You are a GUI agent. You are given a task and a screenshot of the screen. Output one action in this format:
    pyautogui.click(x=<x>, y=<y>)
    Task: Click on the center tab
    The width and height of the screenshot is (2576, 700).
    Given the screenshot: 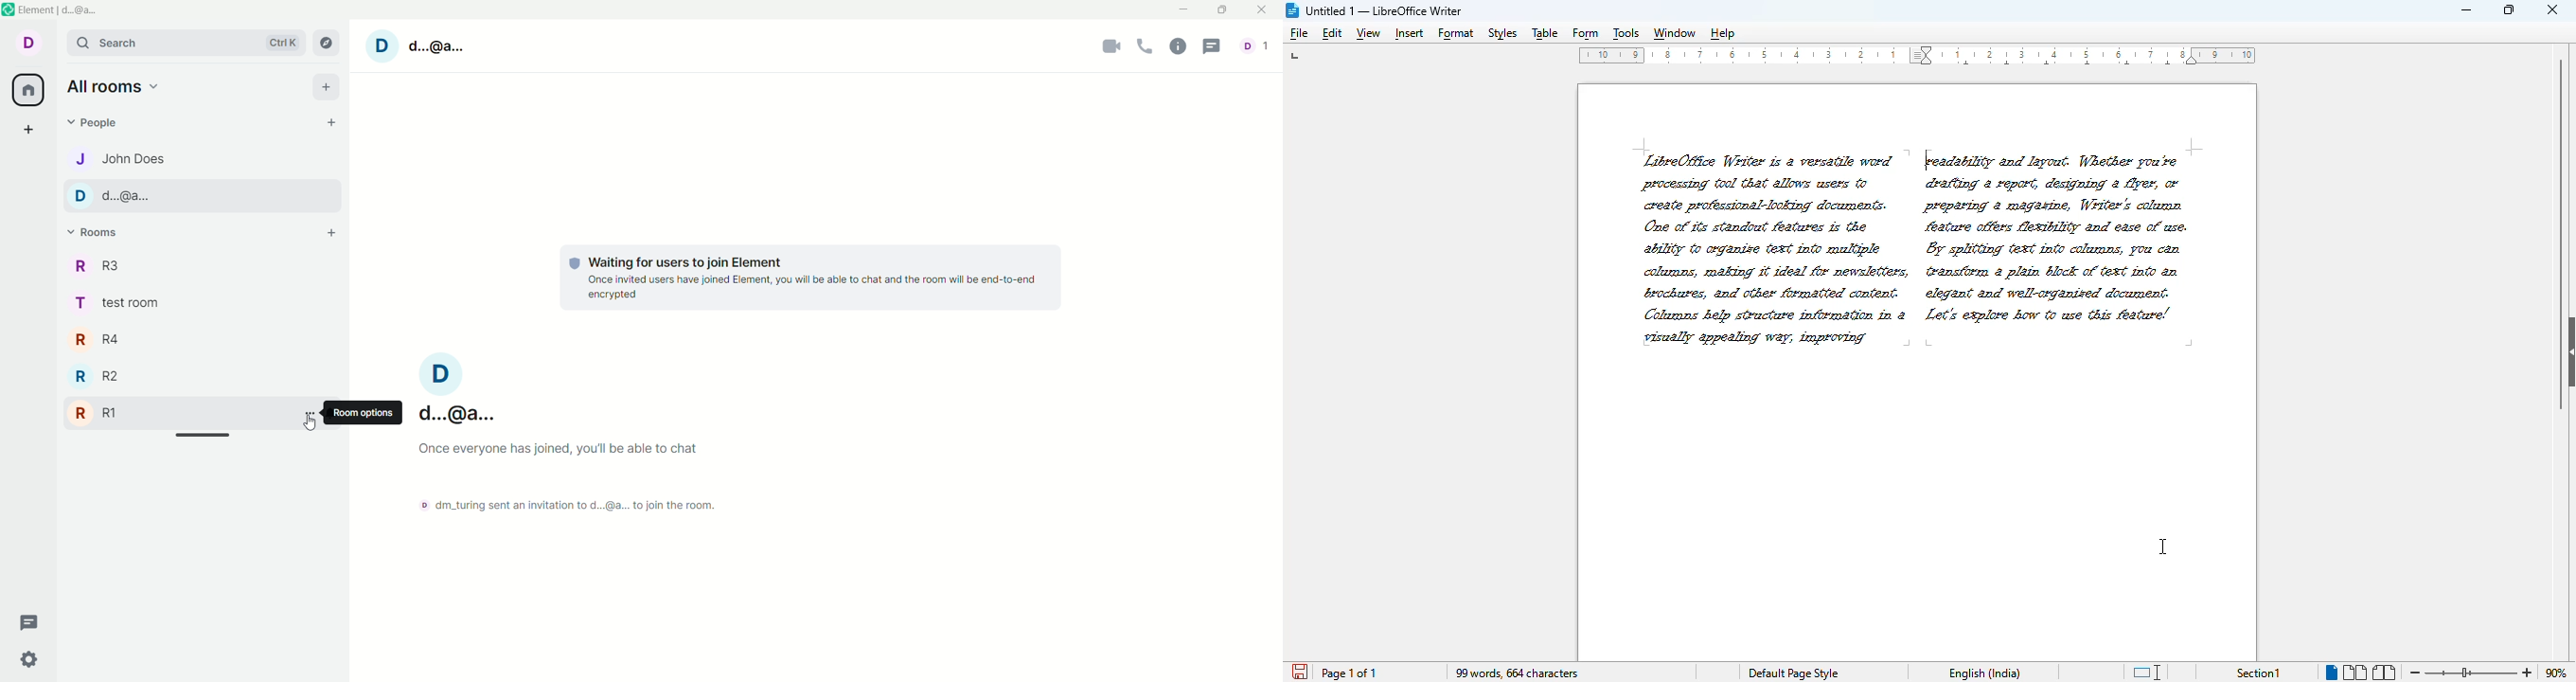 What is the action you would take?
    pyautogui.click(x=1965, y=63)
    